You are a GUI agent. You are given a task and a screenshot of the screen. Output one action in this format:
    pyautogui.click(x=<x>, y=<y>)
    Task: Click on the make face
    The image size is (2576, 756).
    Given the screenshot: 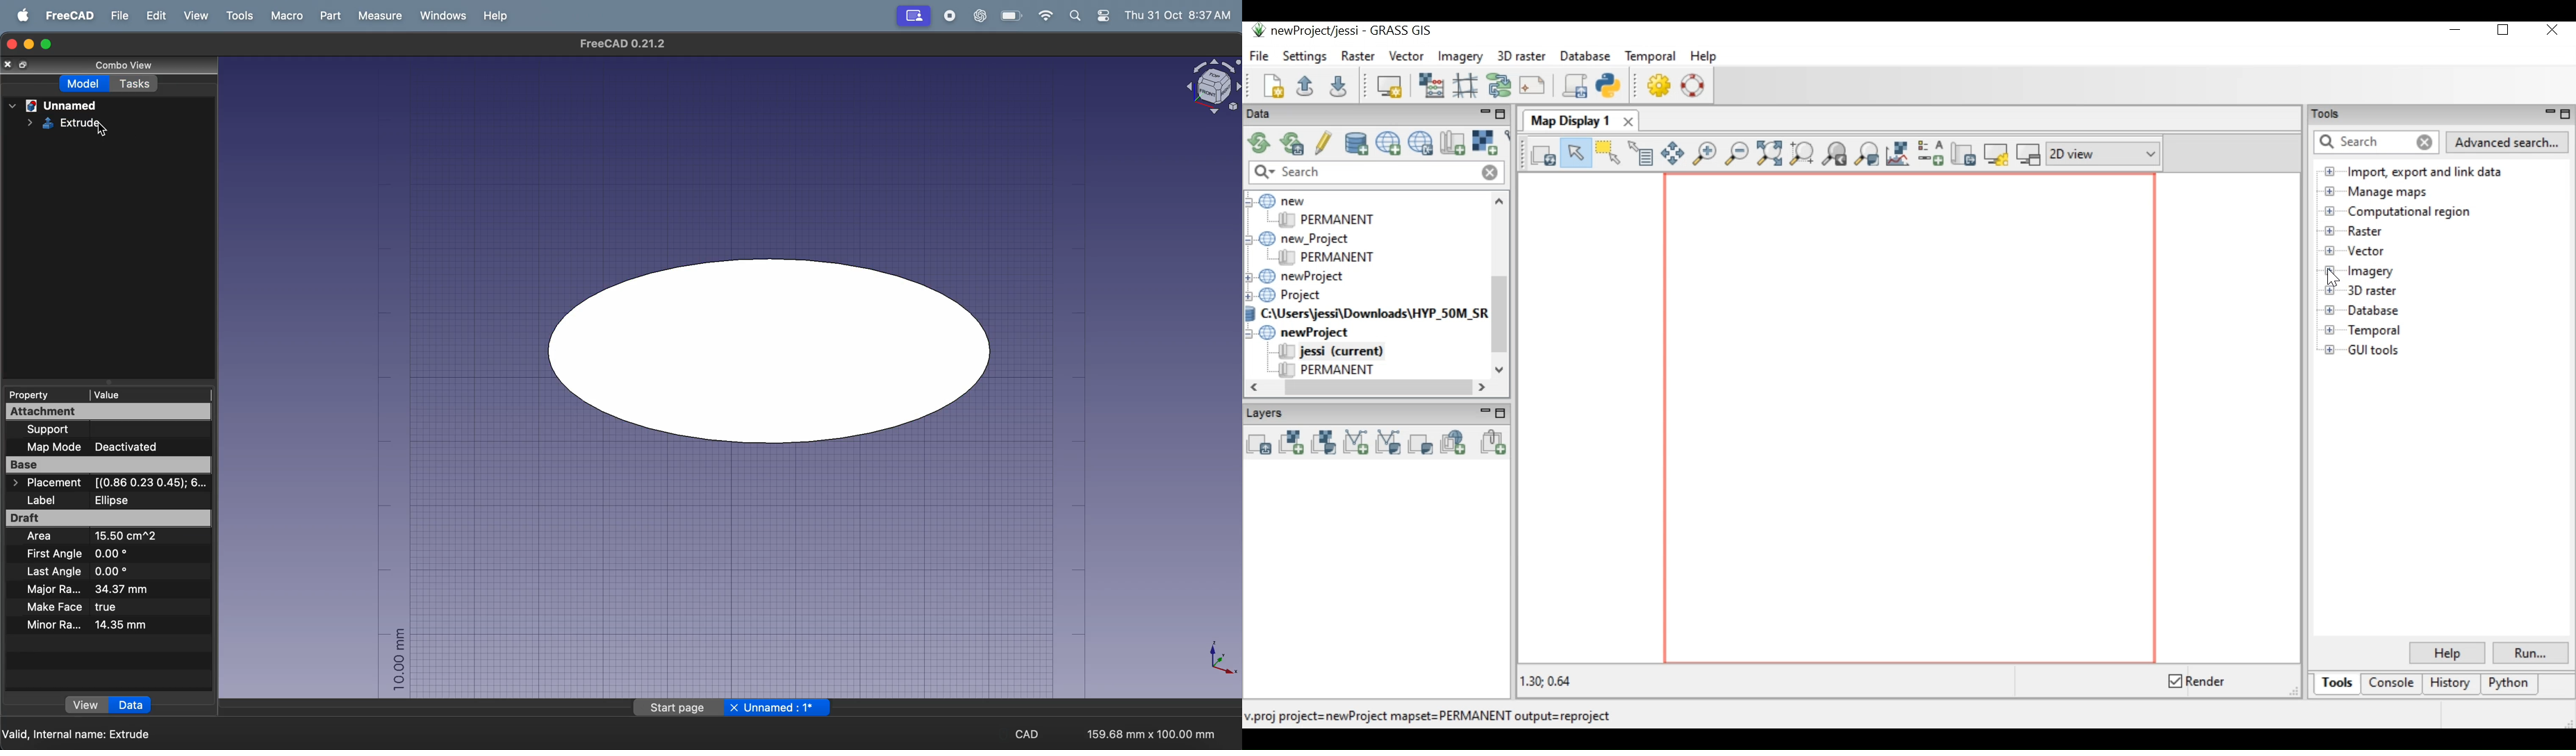 What is the action you would take?
    pyautogui.click(x=86, y=607)
    